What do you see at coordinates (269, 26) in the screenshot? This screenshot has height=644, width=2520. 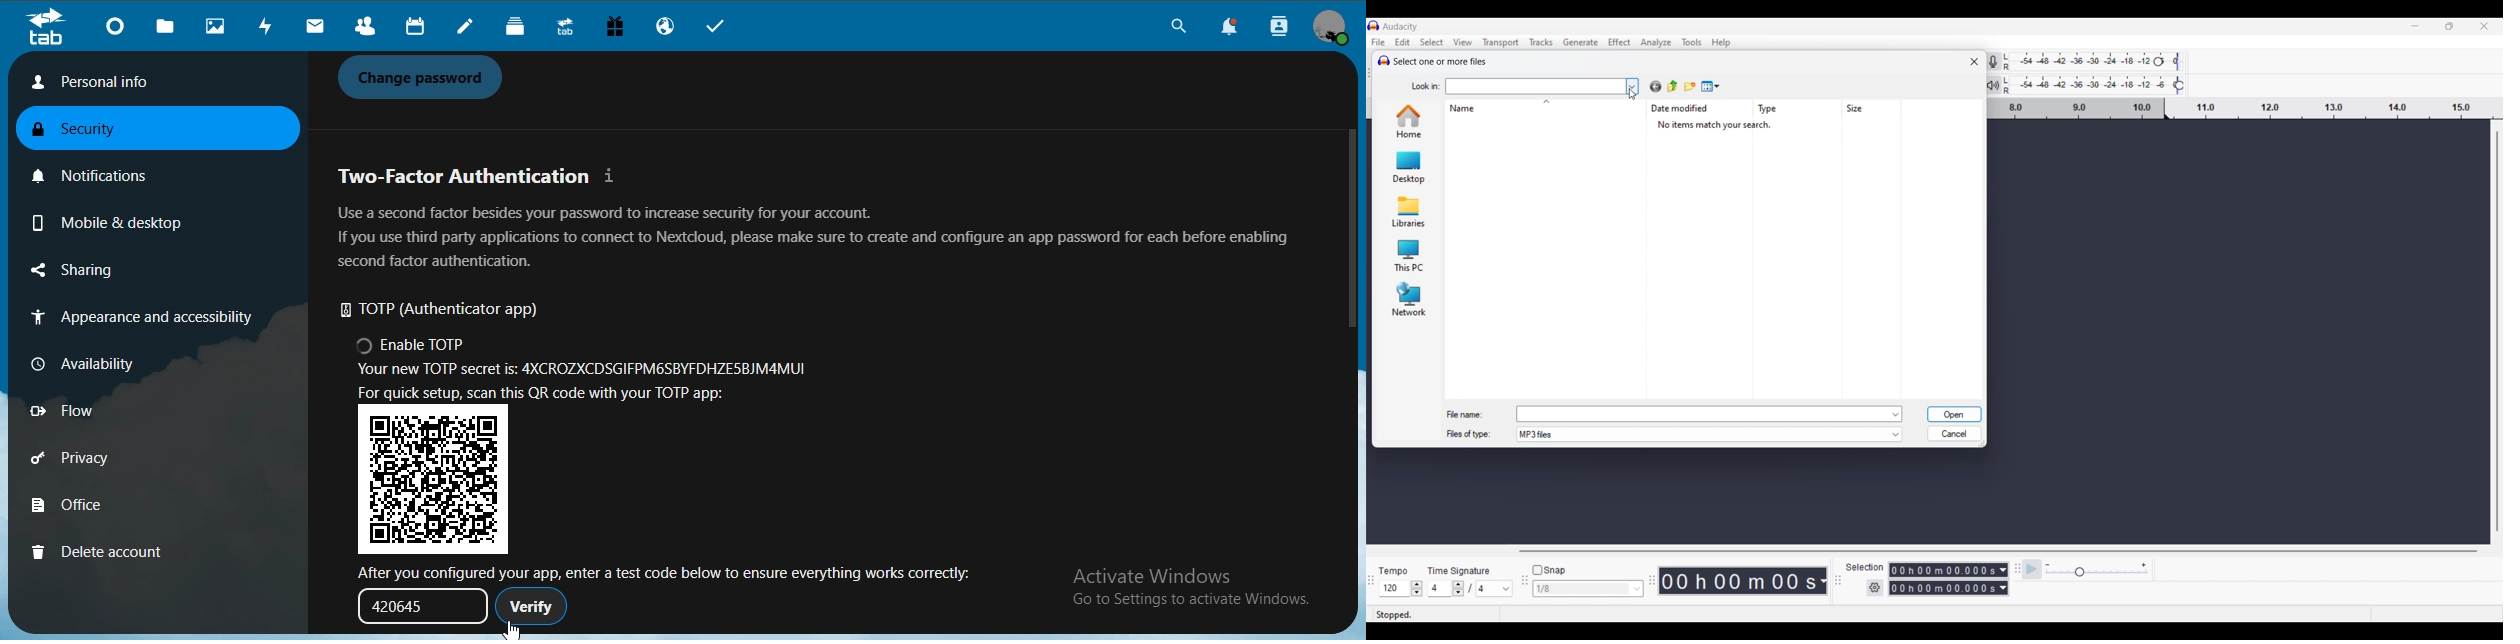 I see `activity` at bounding box center [269, 26].